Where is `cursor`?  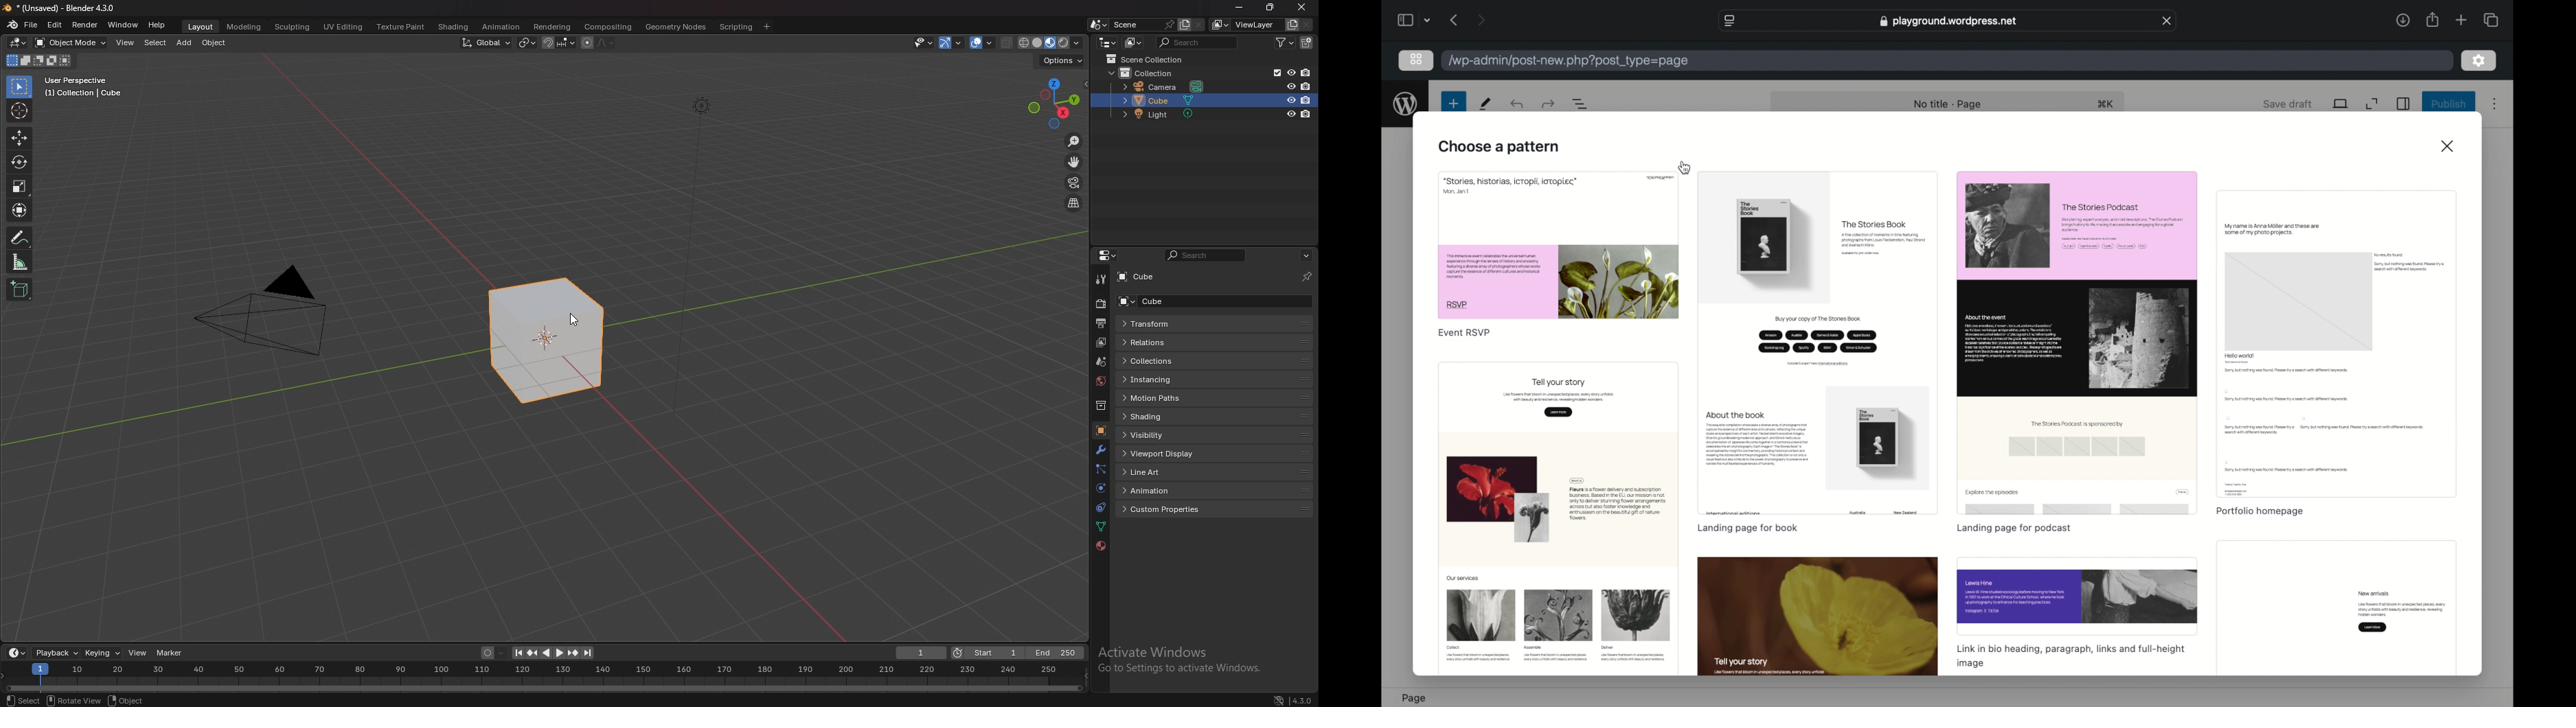
cursor is located at coordinates (1685, 168).